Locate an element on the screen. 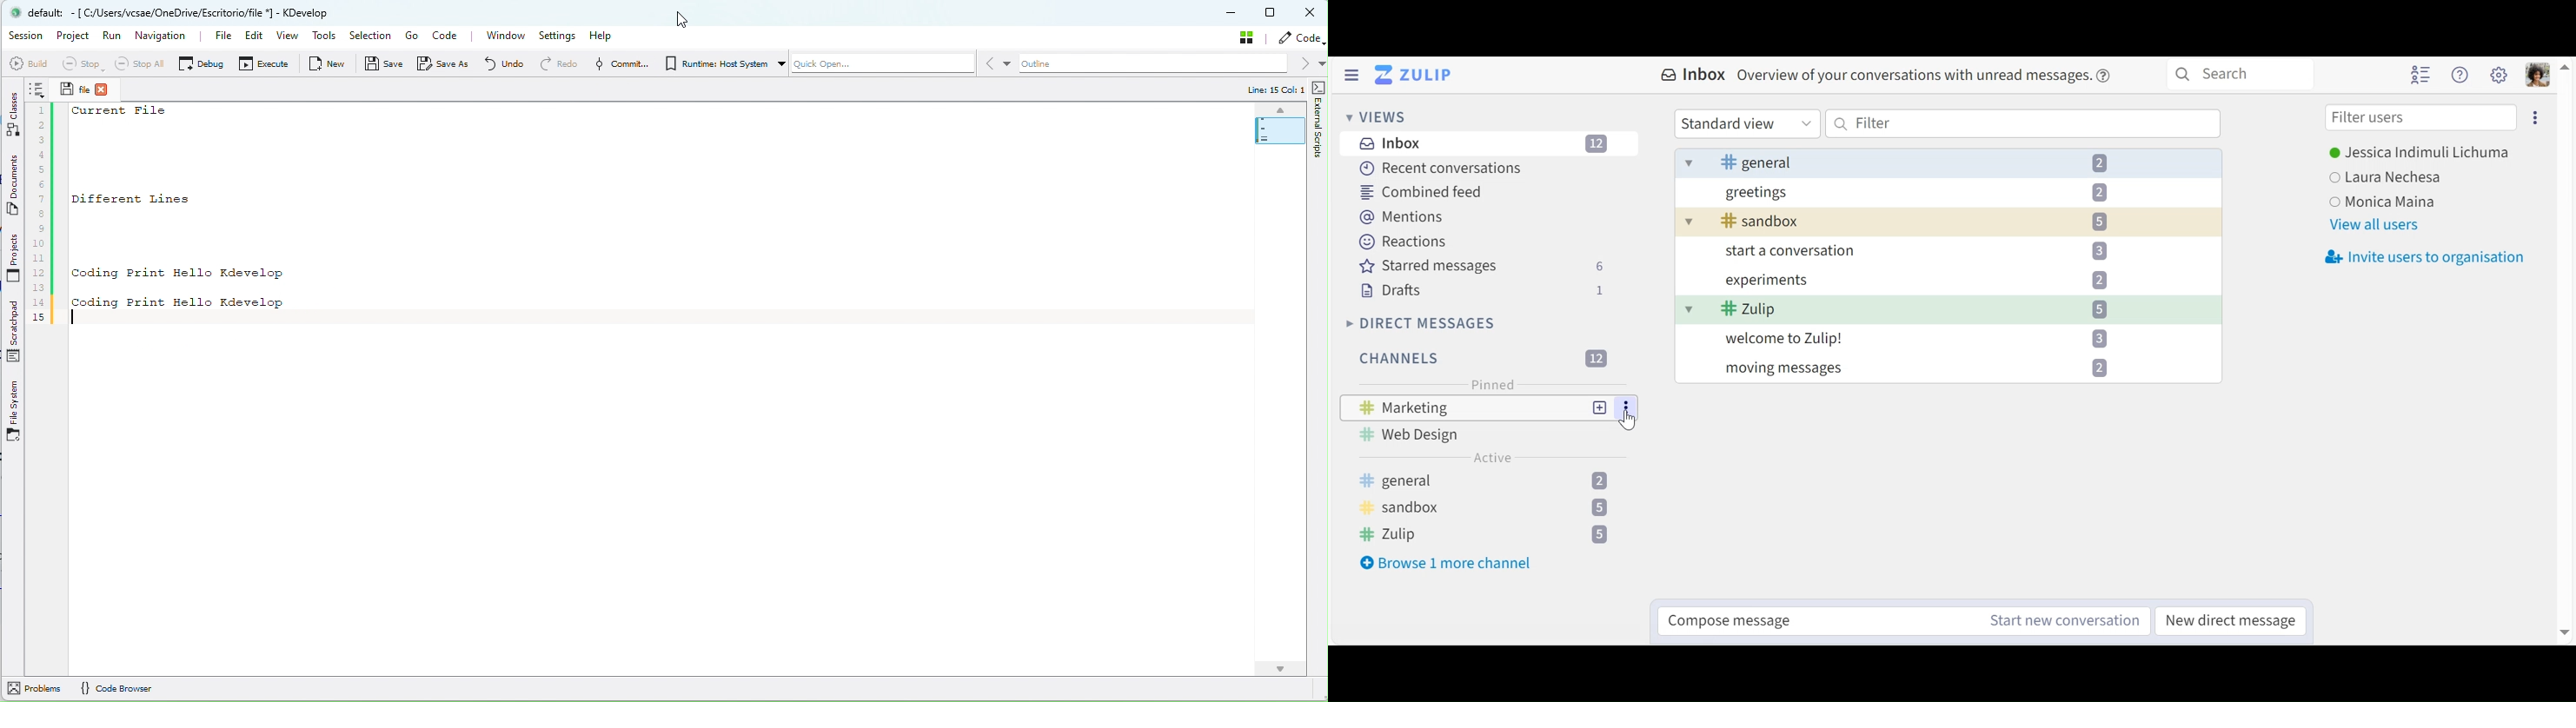 This screenshot has width=2576, height=728. New is located at coordinates (330, 63).